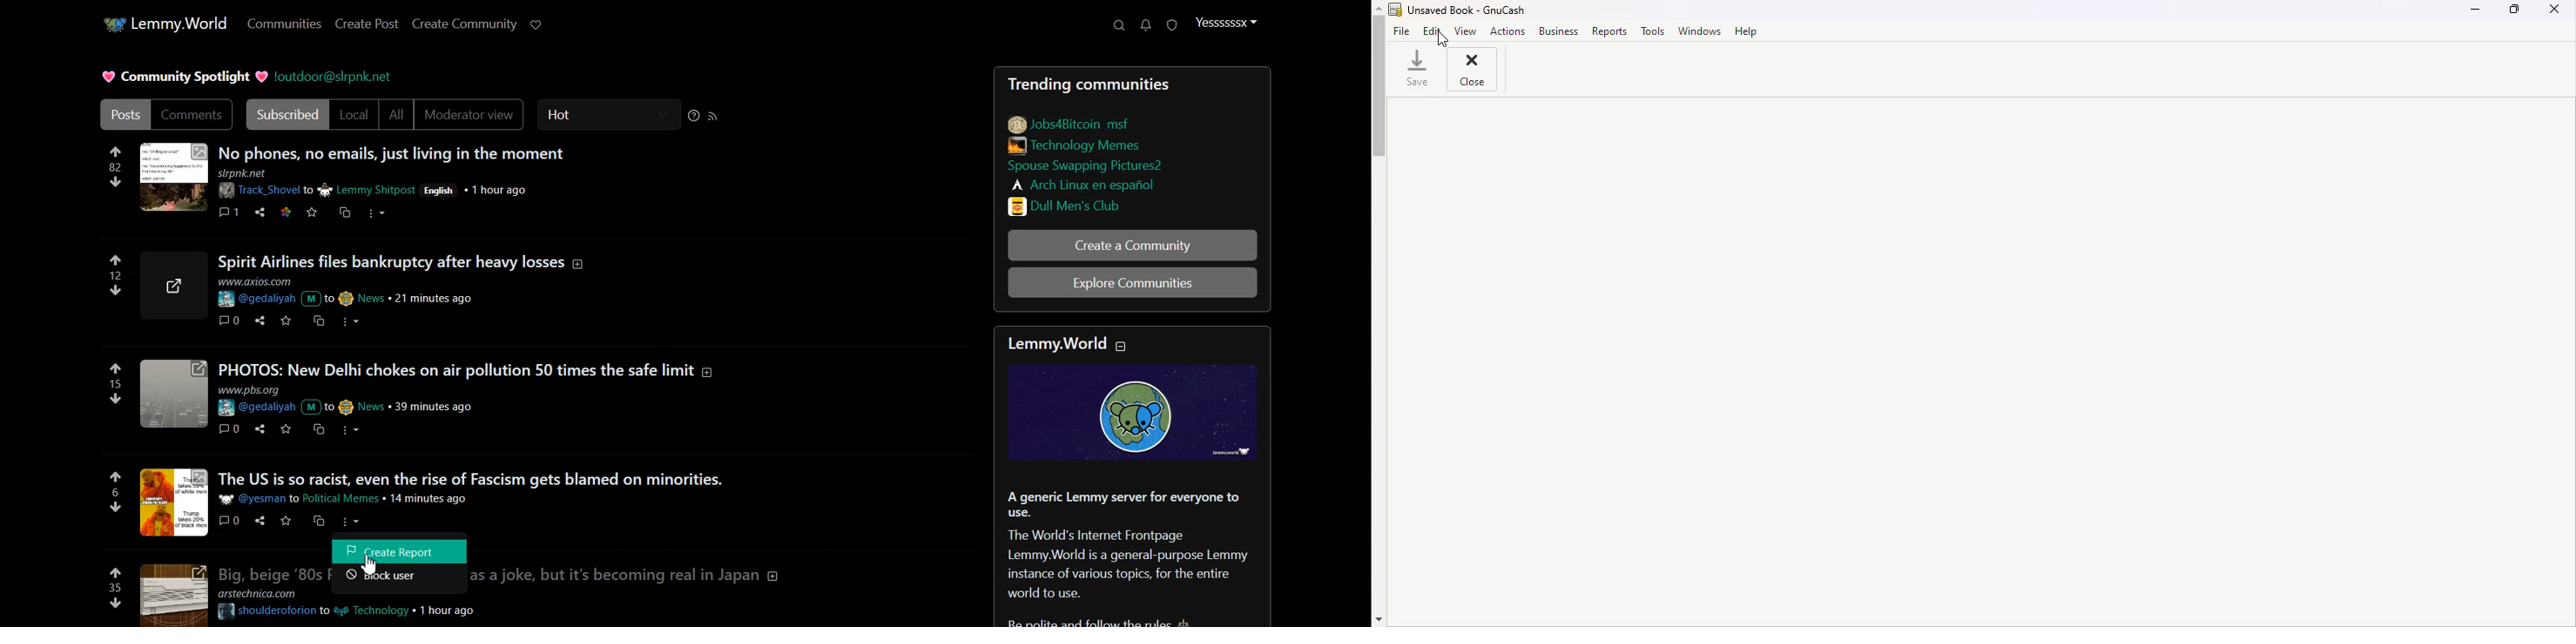 The width and height of the screenshot is (2576, 644). I want to click on post details, so click(351, 292).